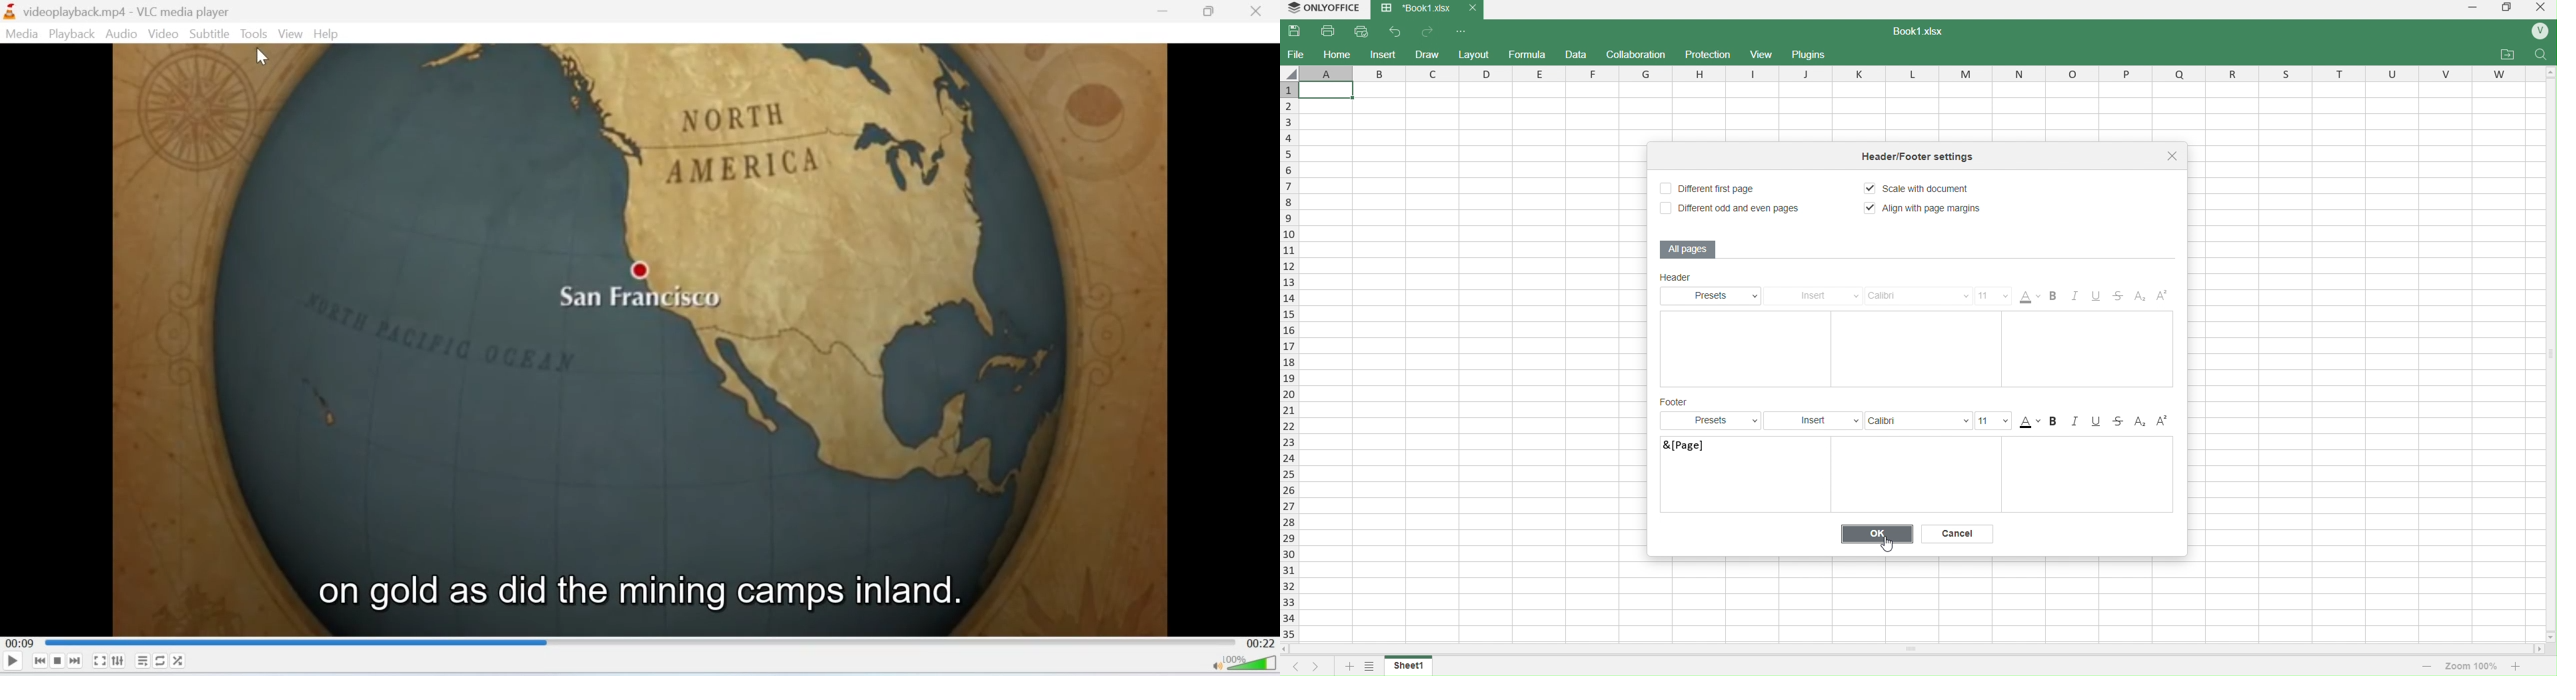  What do you see at coordinates (2141, 421) in the screenshot?
I see `SubScript` at bounding box center [2141, 421].